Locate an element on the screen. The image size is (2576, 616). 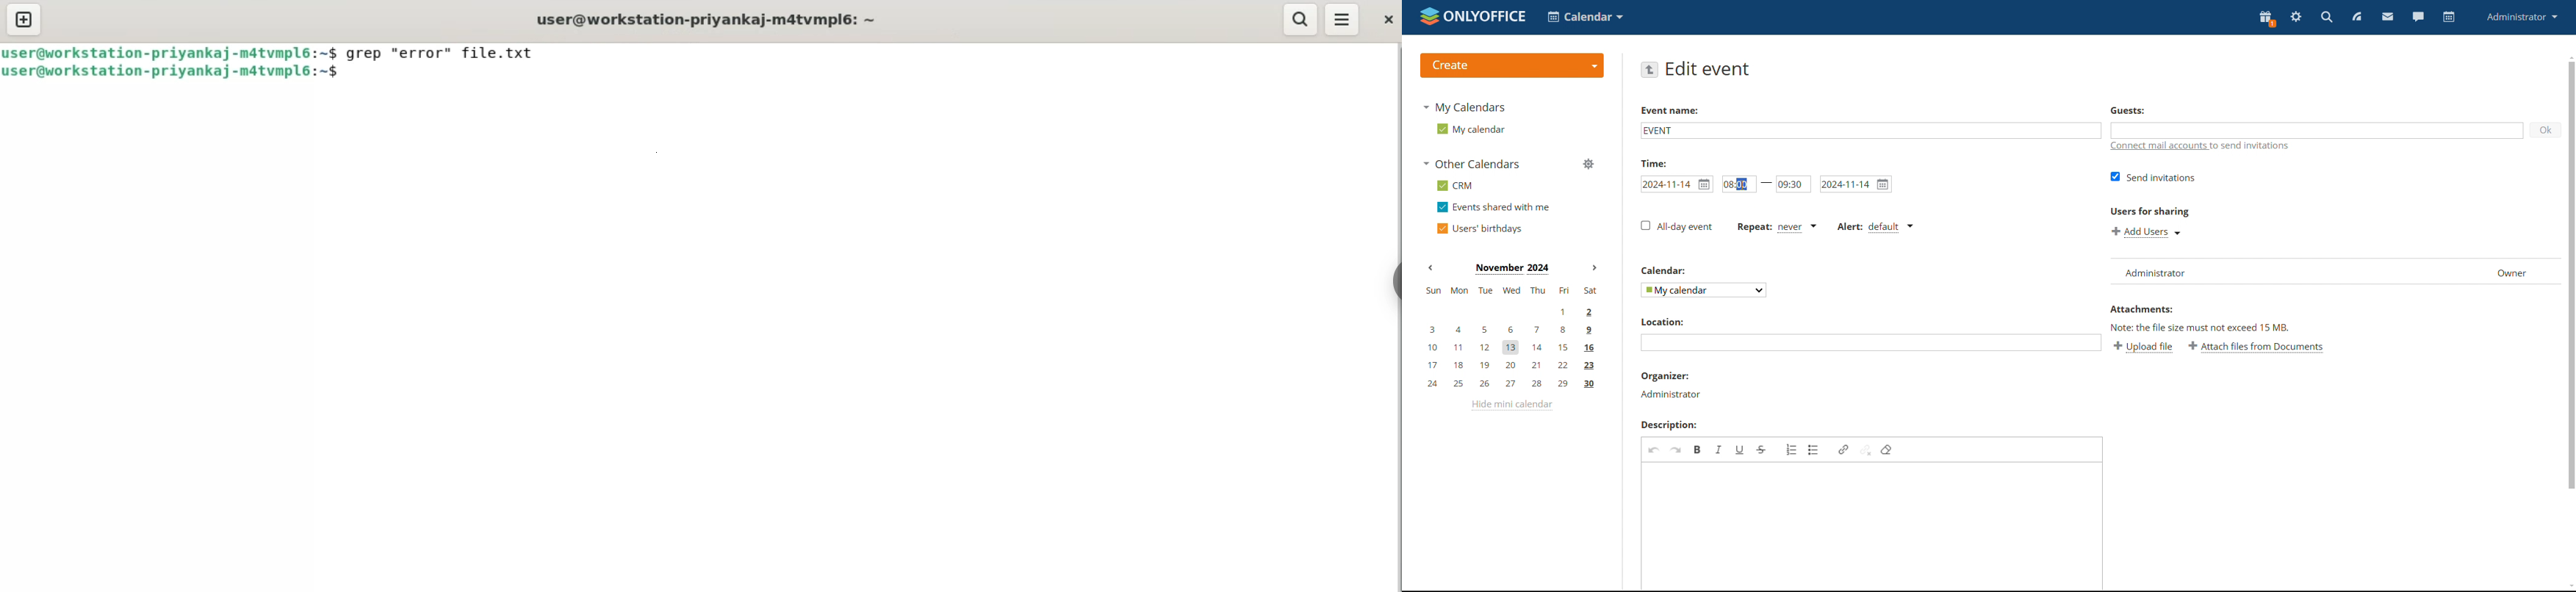
Owner is located at coordinates (2520, 273).